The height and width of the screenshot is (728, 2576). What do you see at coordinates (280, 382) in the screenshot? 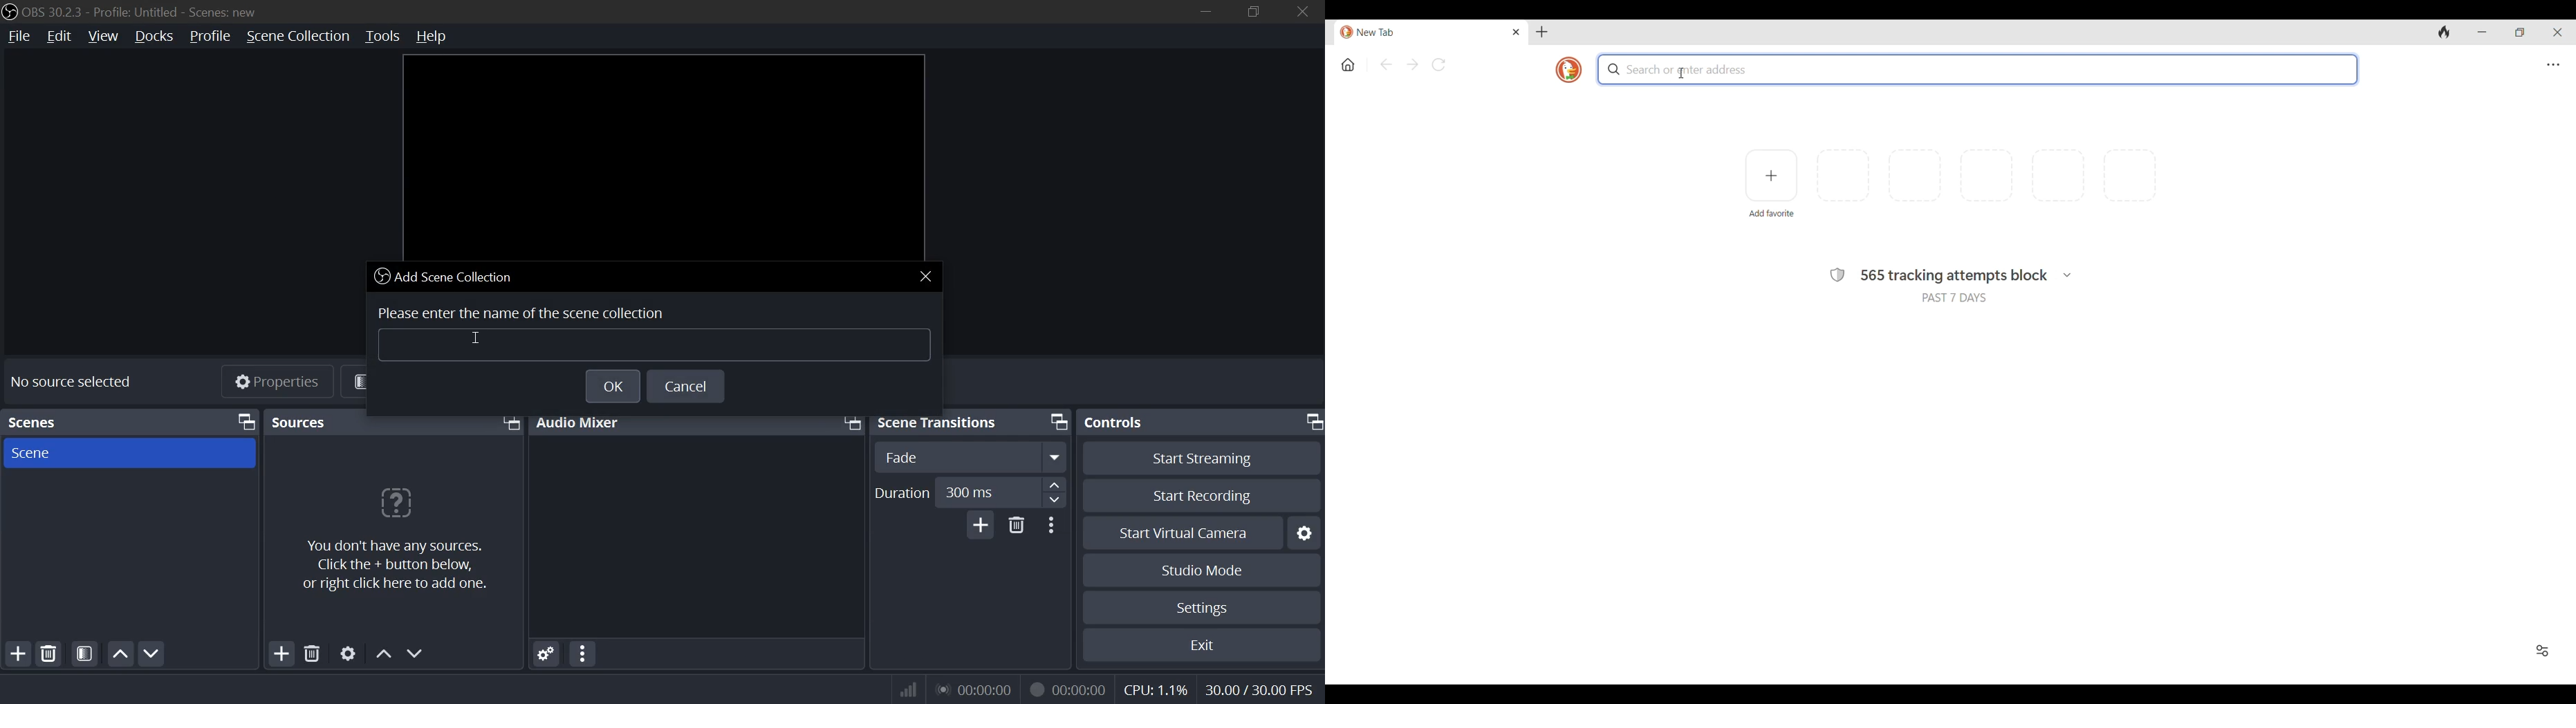
I see `Properties` at bounding box center [280, 382].